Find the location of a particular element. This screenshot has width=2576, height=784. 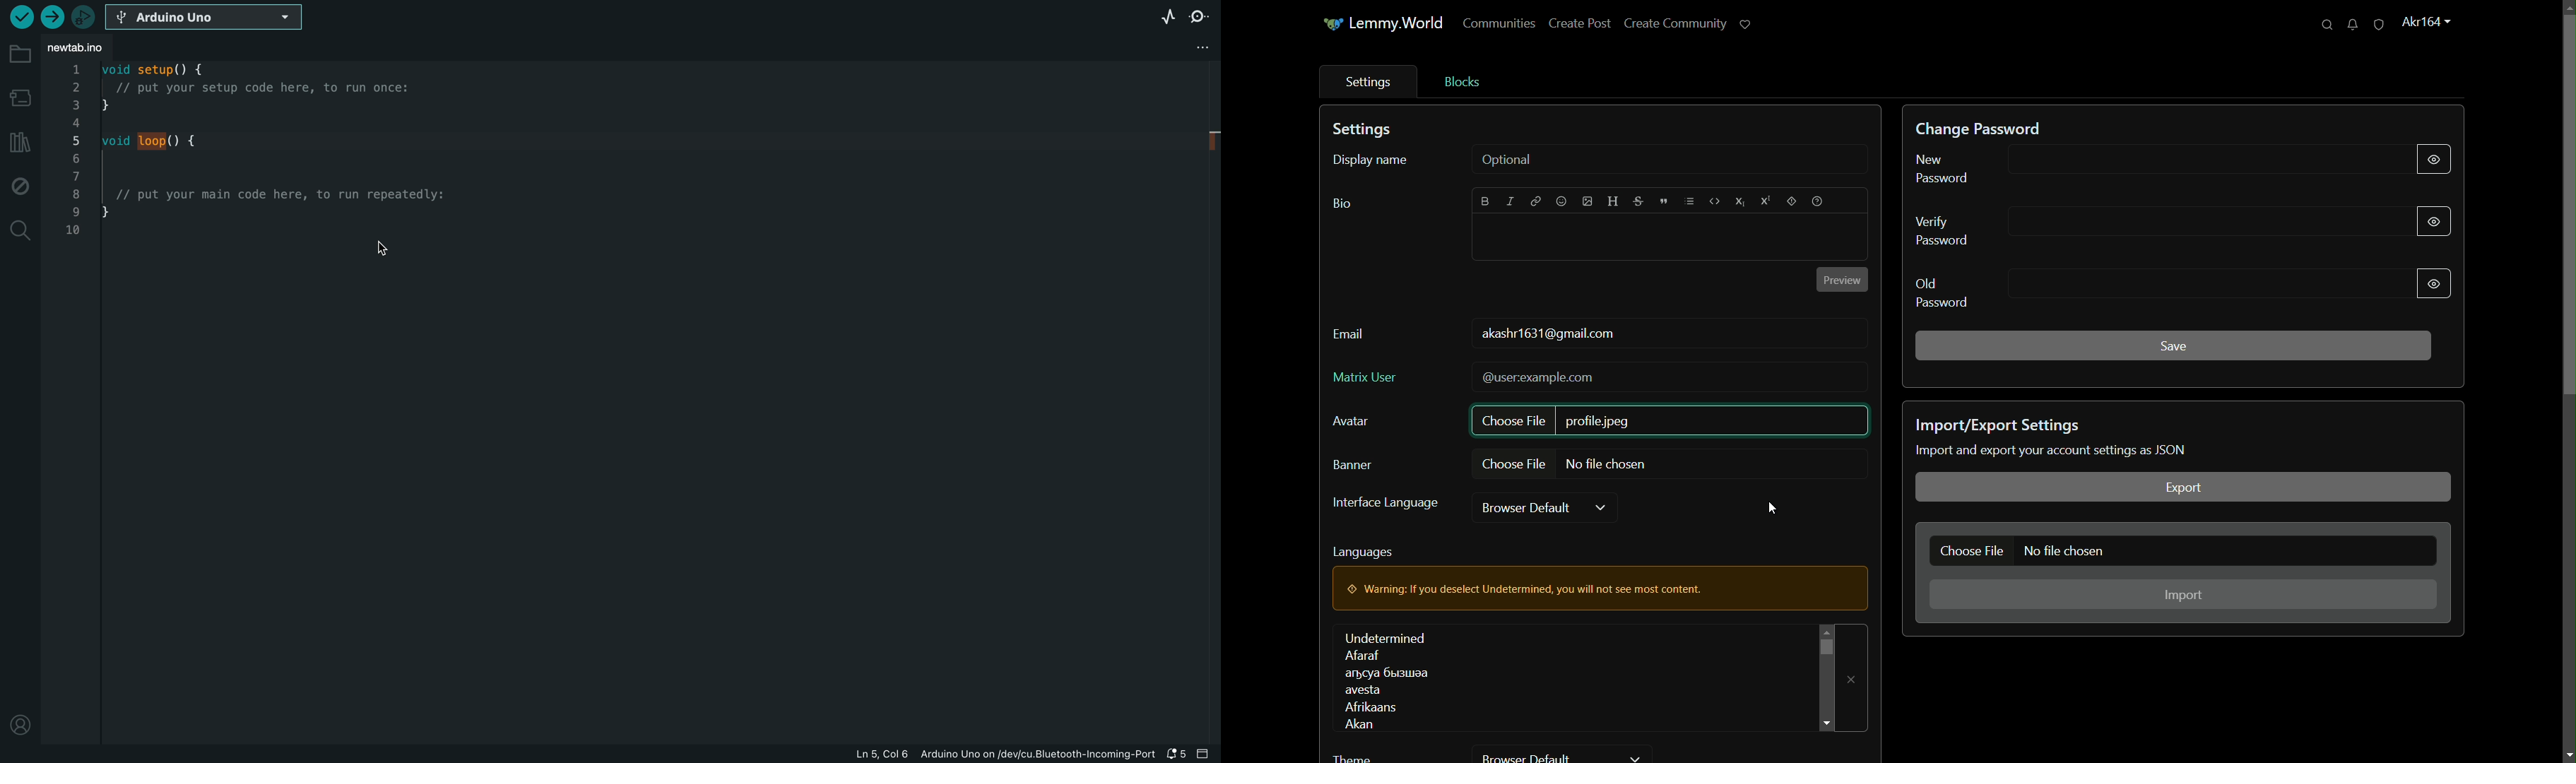

profile name is located at coordinates (2425, 20).